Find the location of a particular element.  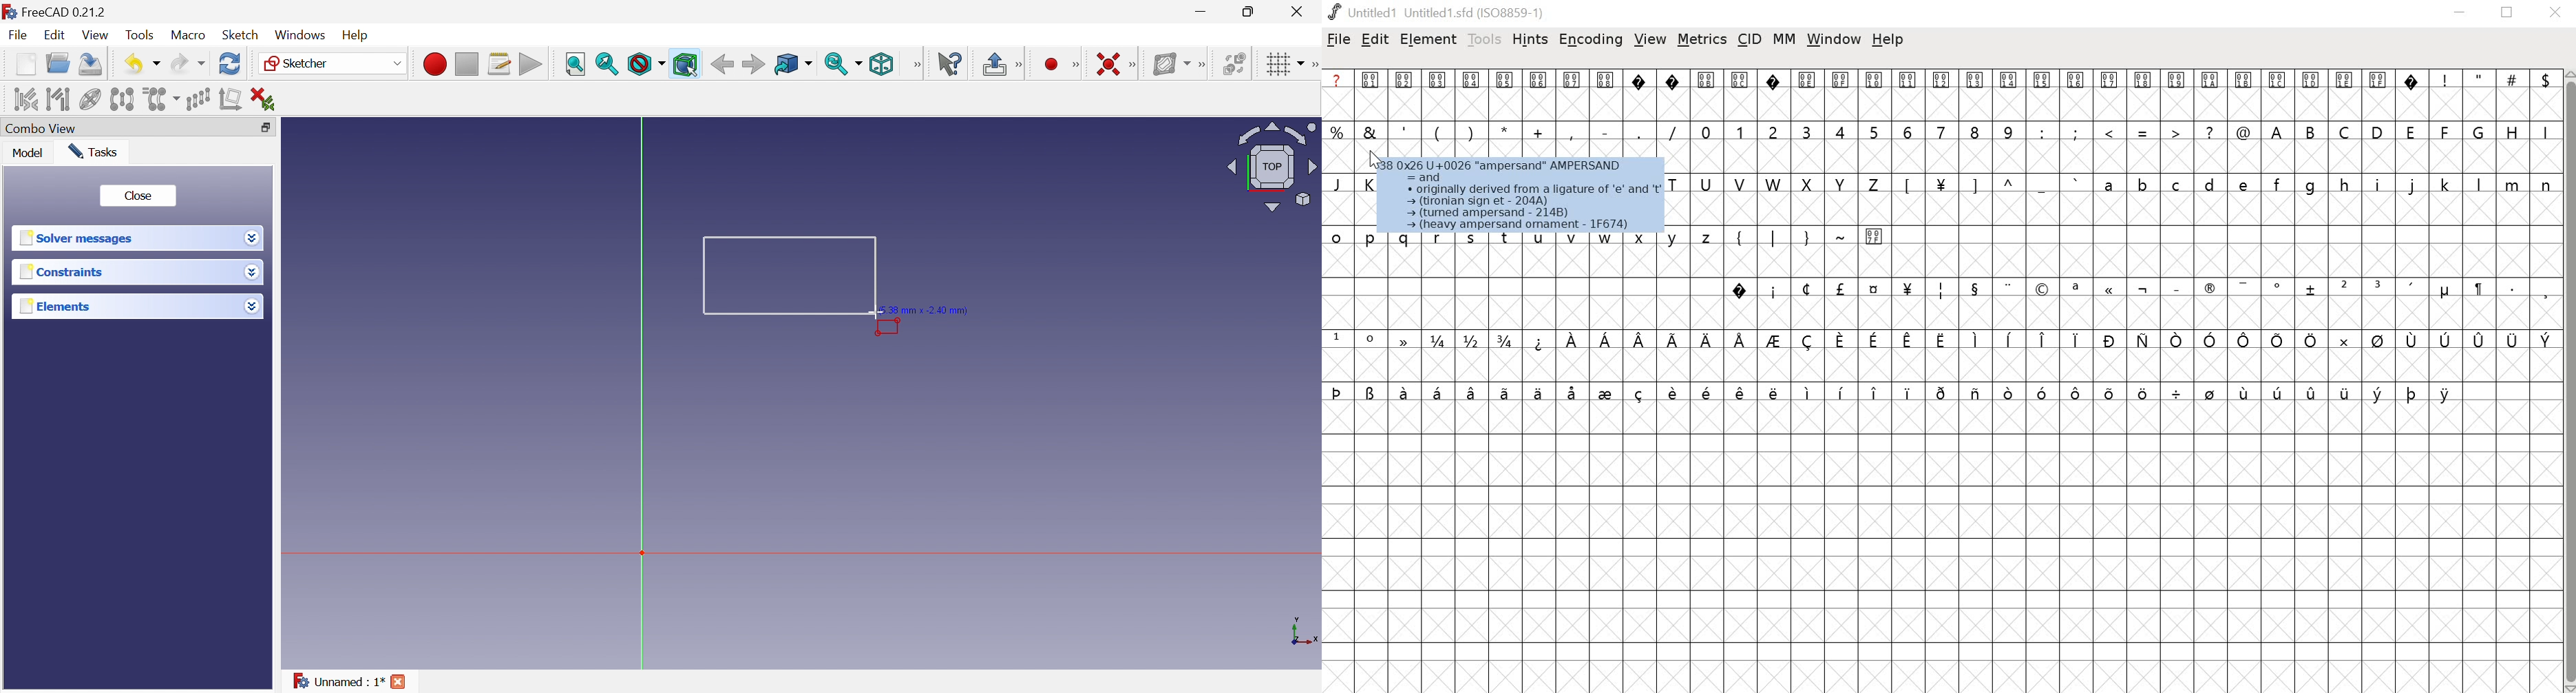

symbol is located at coordinates (1708, 392).